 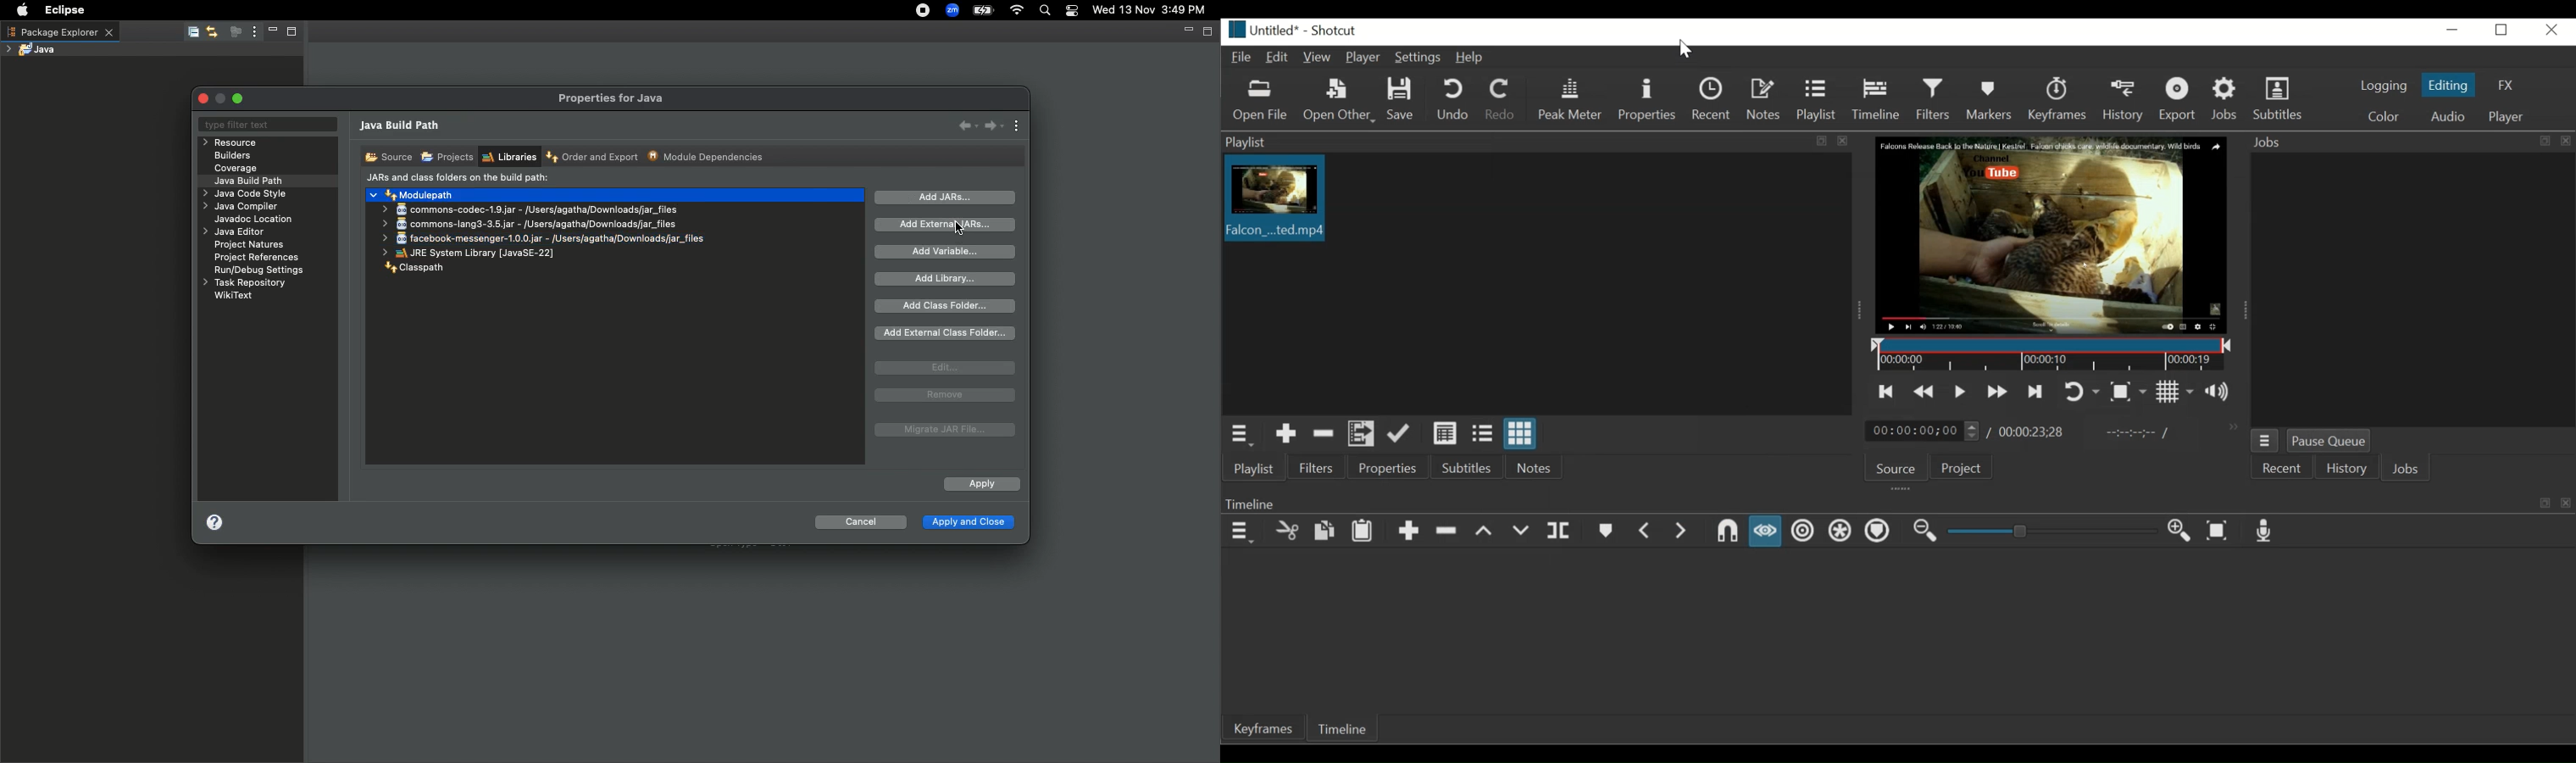 What do you see at coordinates (1409, 532) in the screenshot?
I see `Append` at bounding box center [1409, 532].